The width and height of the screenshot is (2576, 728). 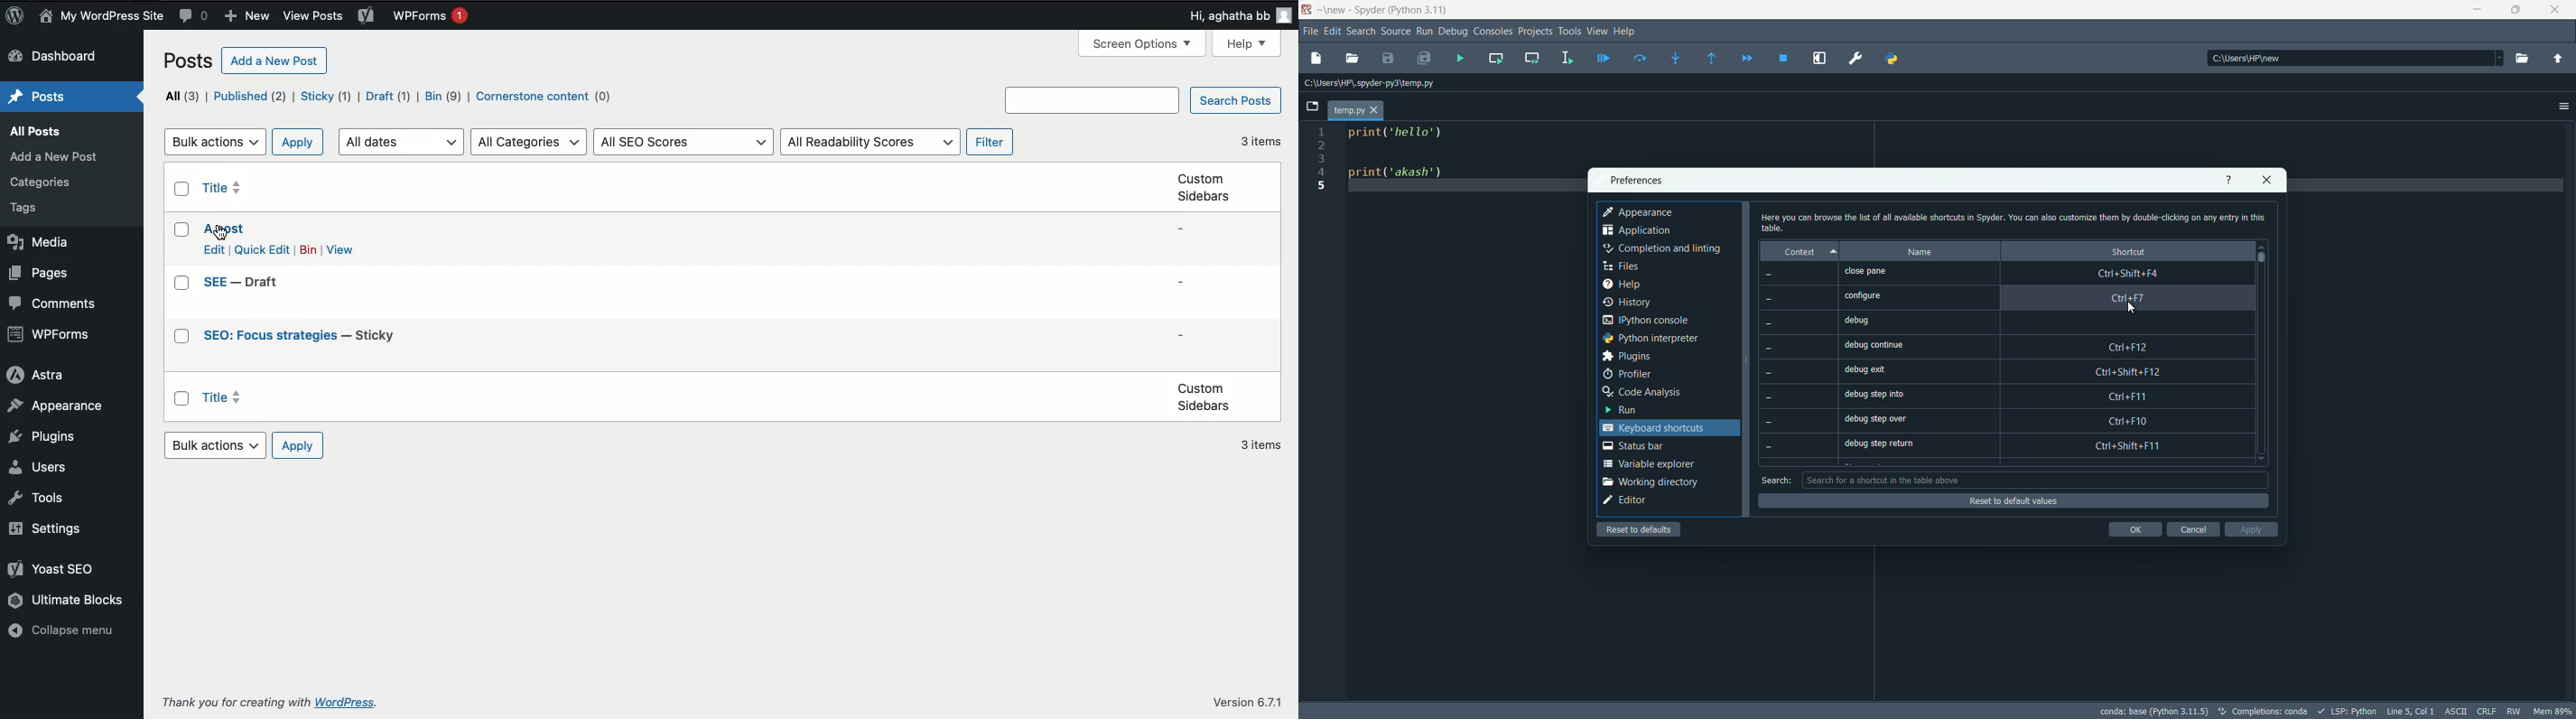 What do you see at coordinates (2011, 501) in the screenshot?
I see `reset to default values` at bounding box center [2011, 501].